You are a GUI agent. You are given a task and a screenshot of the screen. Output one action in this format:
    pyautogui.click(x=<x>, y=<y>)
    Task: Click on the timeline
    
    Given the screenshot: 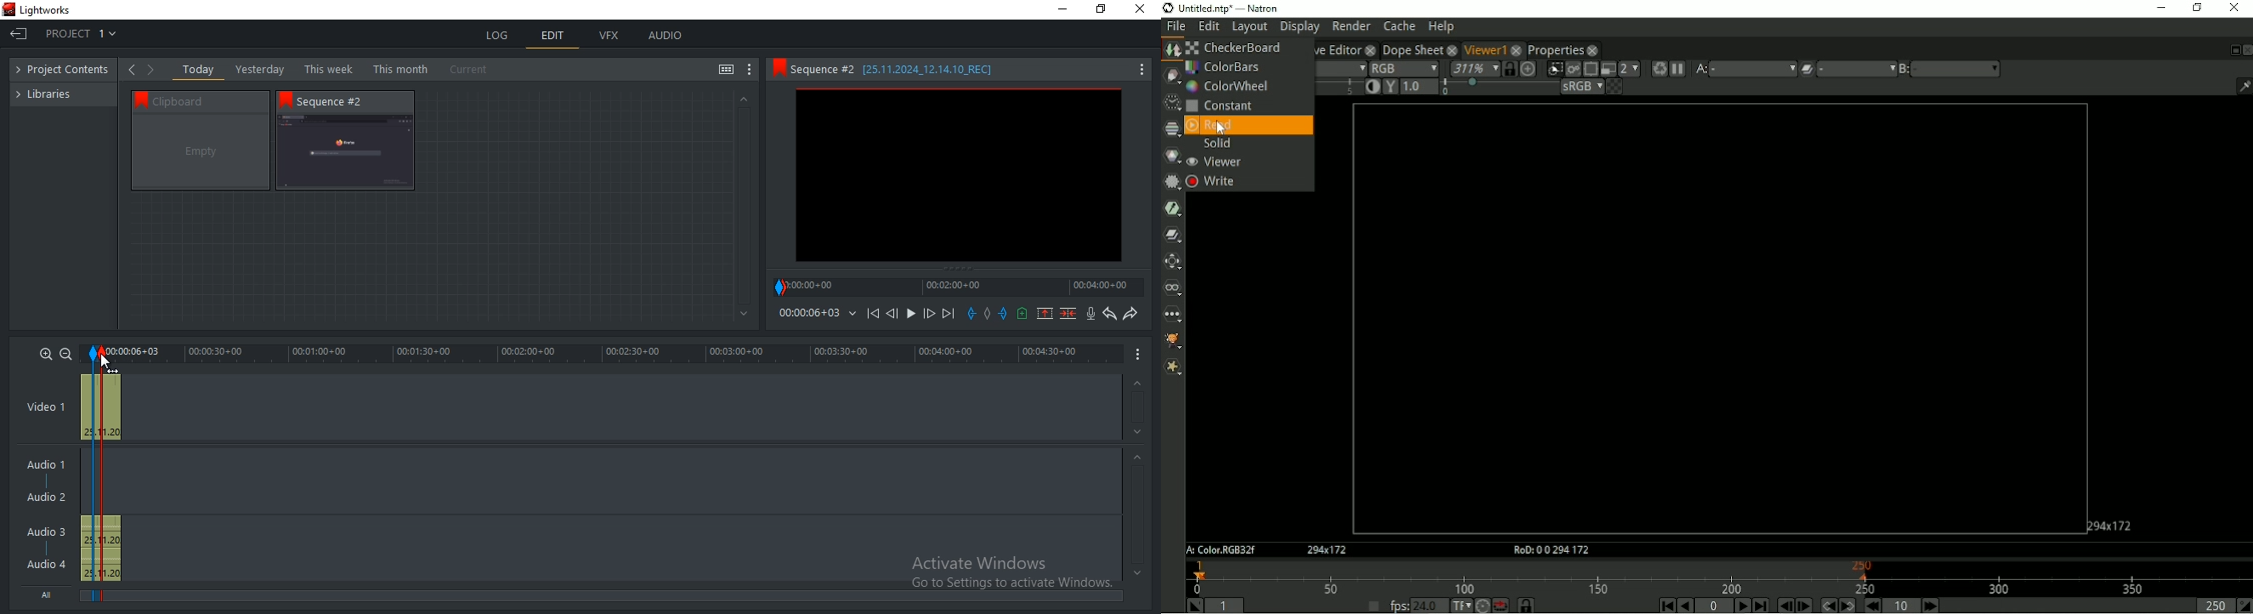 What is the action you would take?
    pyautogui.click(x=809, y=313)
    